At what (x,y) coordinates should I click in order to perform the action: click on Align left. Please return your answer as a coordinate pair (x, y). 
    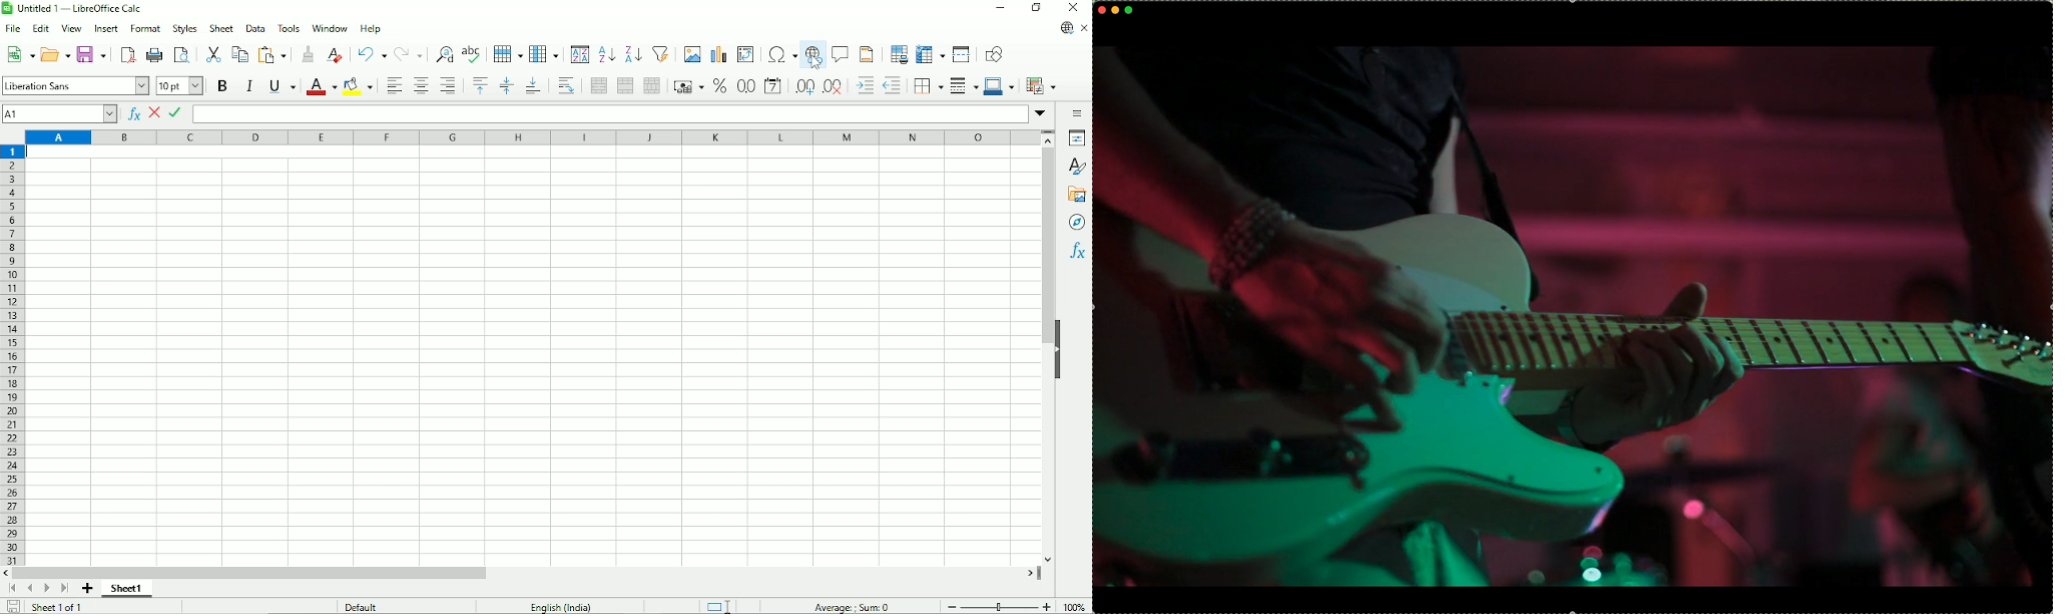
    Looking at the image, I should click on (392, 86).